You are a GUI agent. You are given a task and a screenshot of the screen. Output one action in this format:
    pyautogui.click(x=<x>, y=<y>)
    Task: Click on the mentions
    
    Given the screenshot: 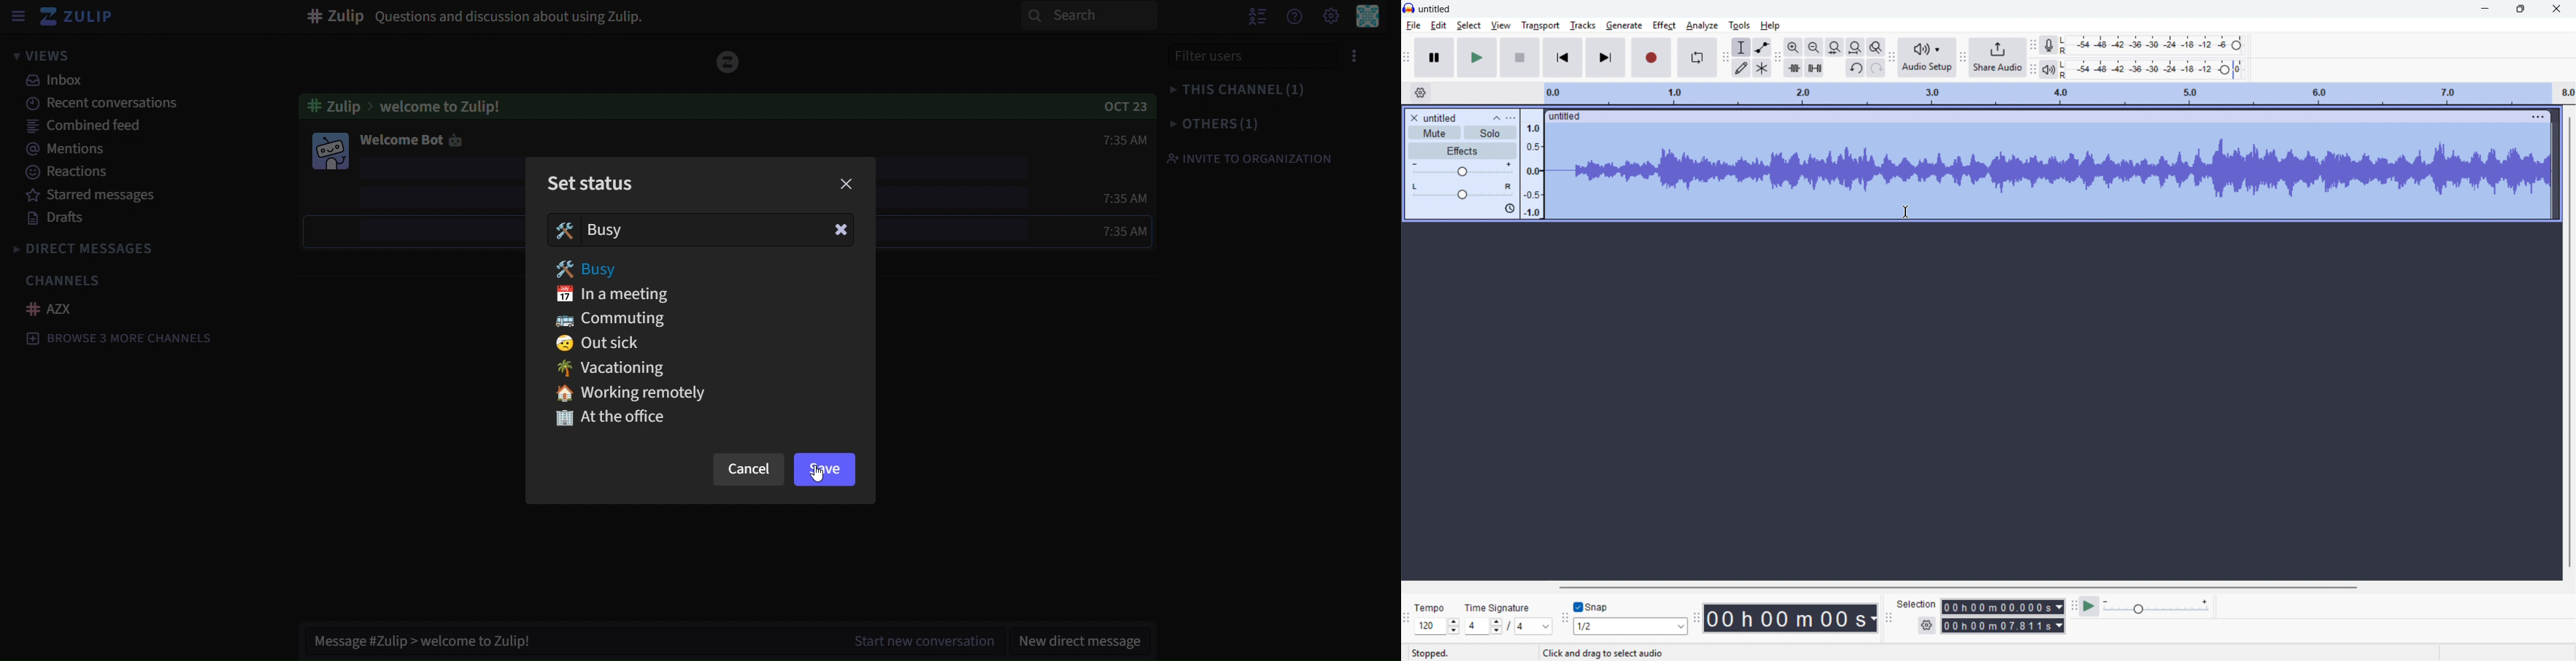 What is the action you would take?
    pyautogui.click(x=67, y=150)
    